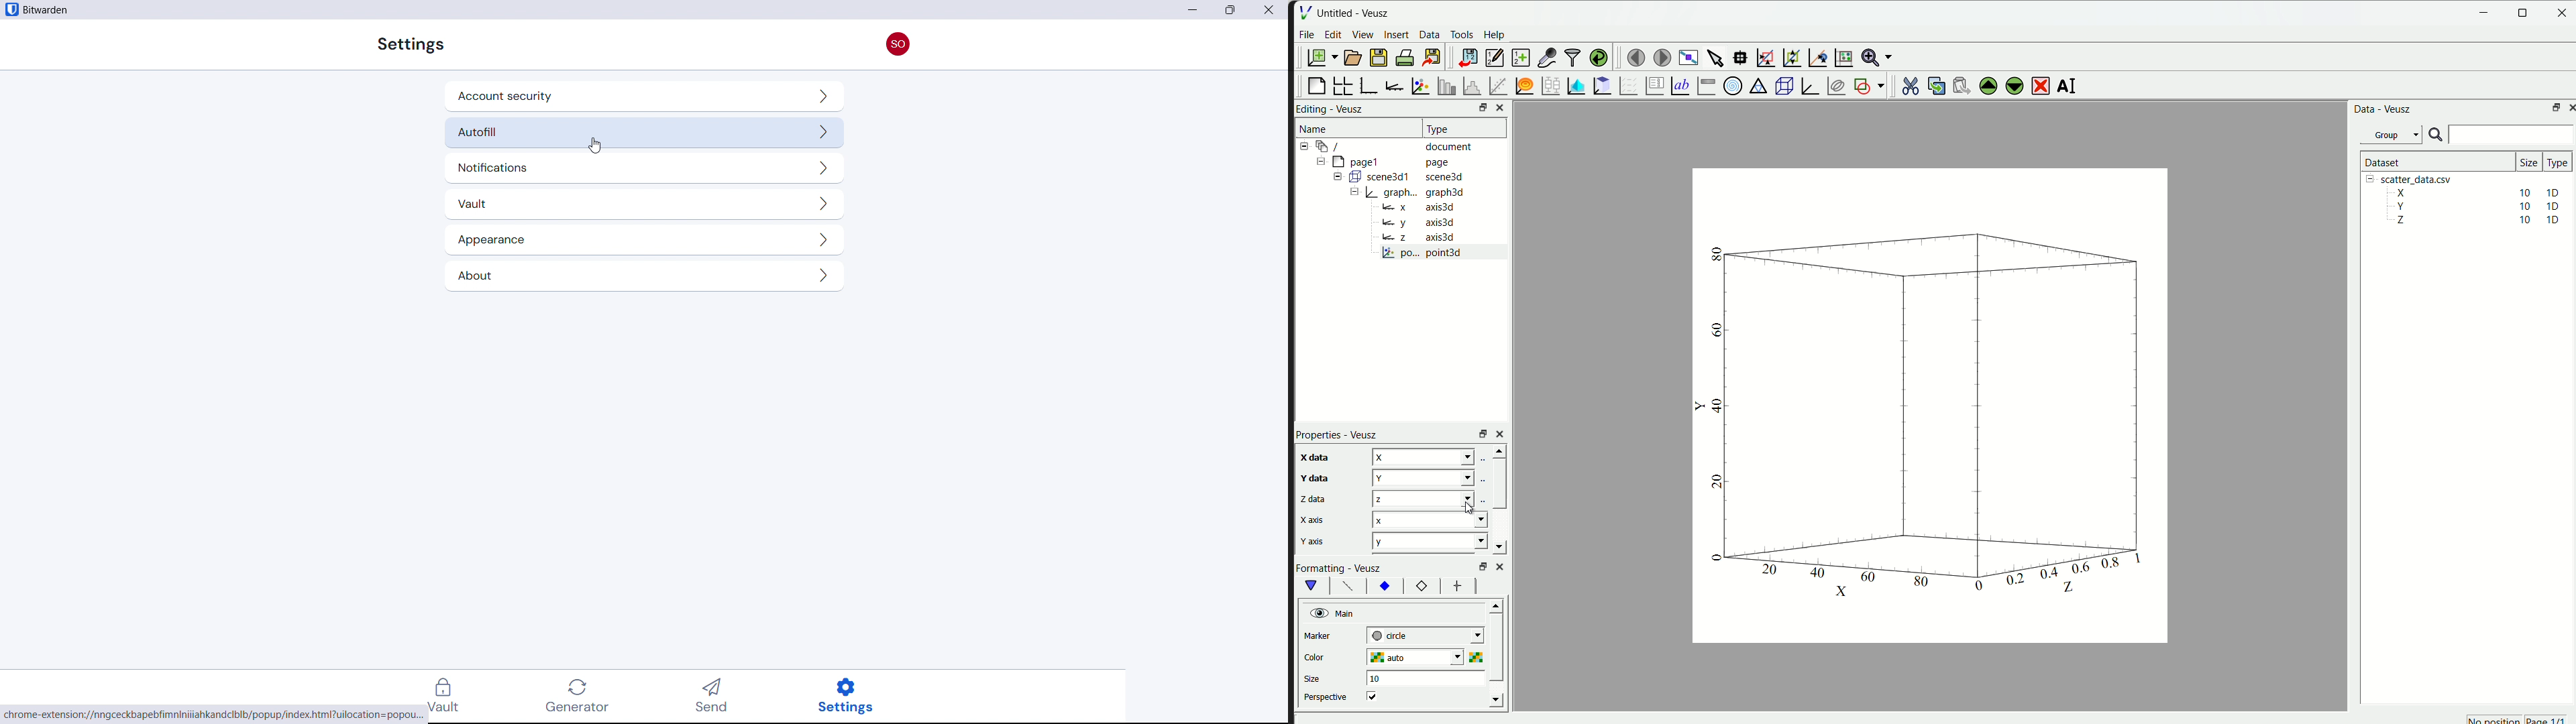 This screenshot has height=728, width=2576. I want to click on z, so click(1436, 499).